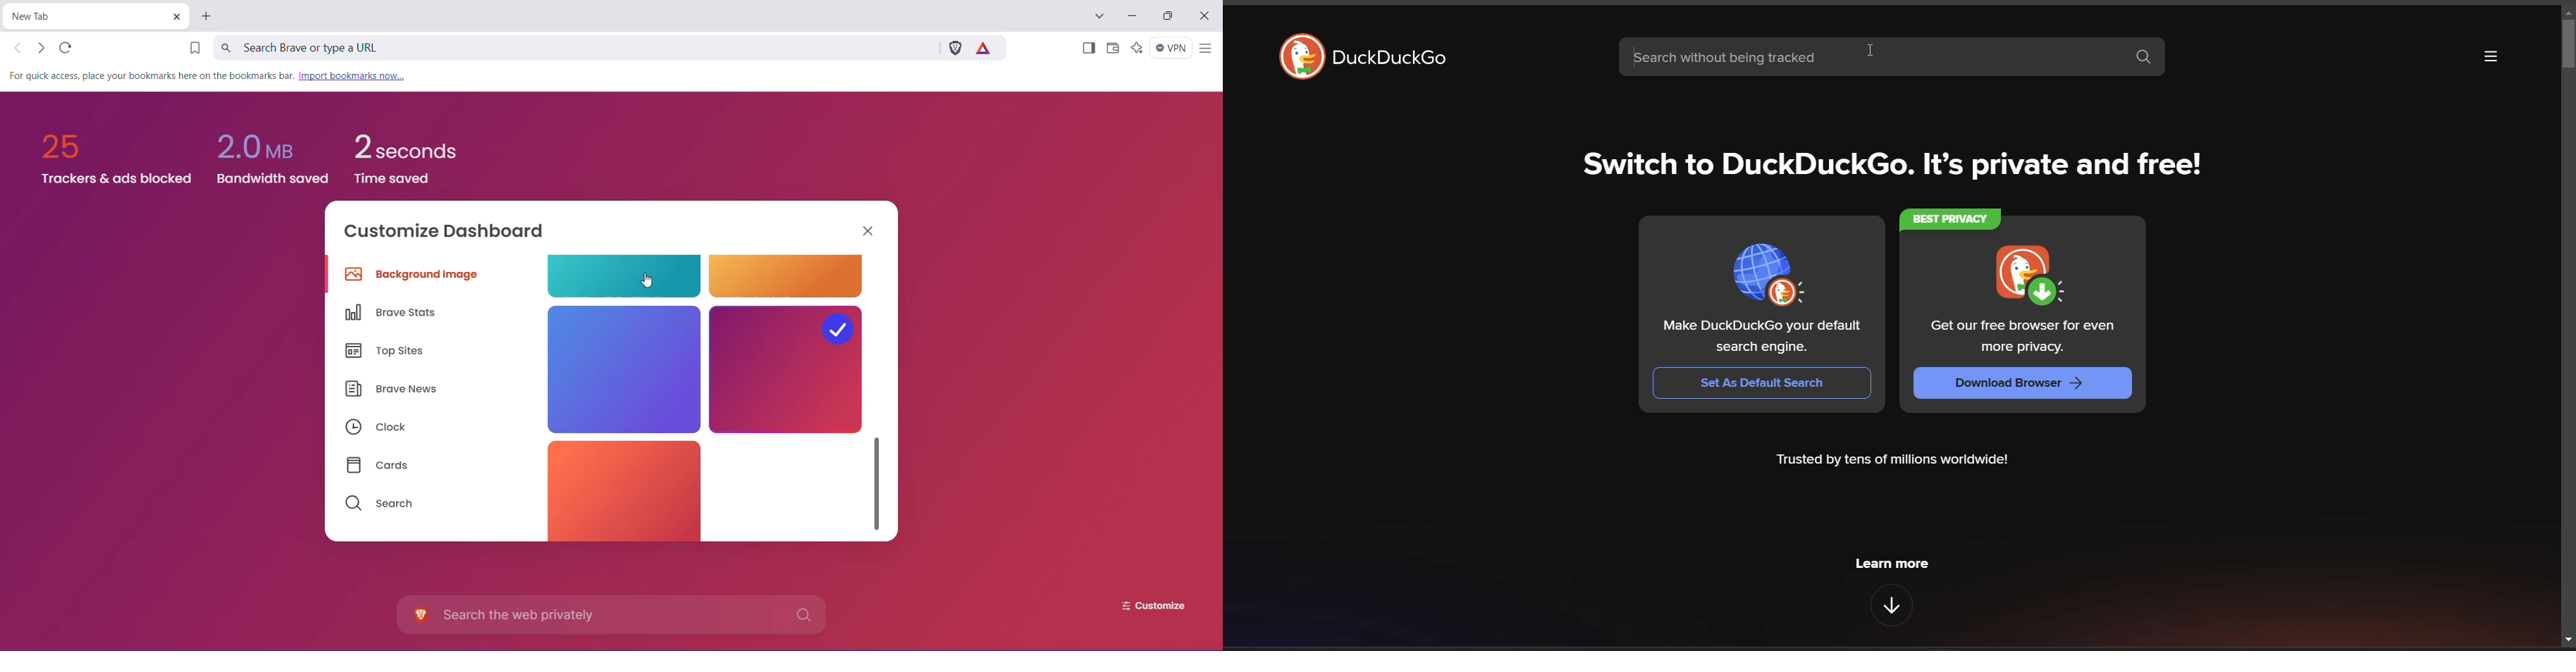  Describe the element at coordinates (1897, 166) in the screenshot. I see `Switch to DuckDuckGo. It’s private and free!` at that location.